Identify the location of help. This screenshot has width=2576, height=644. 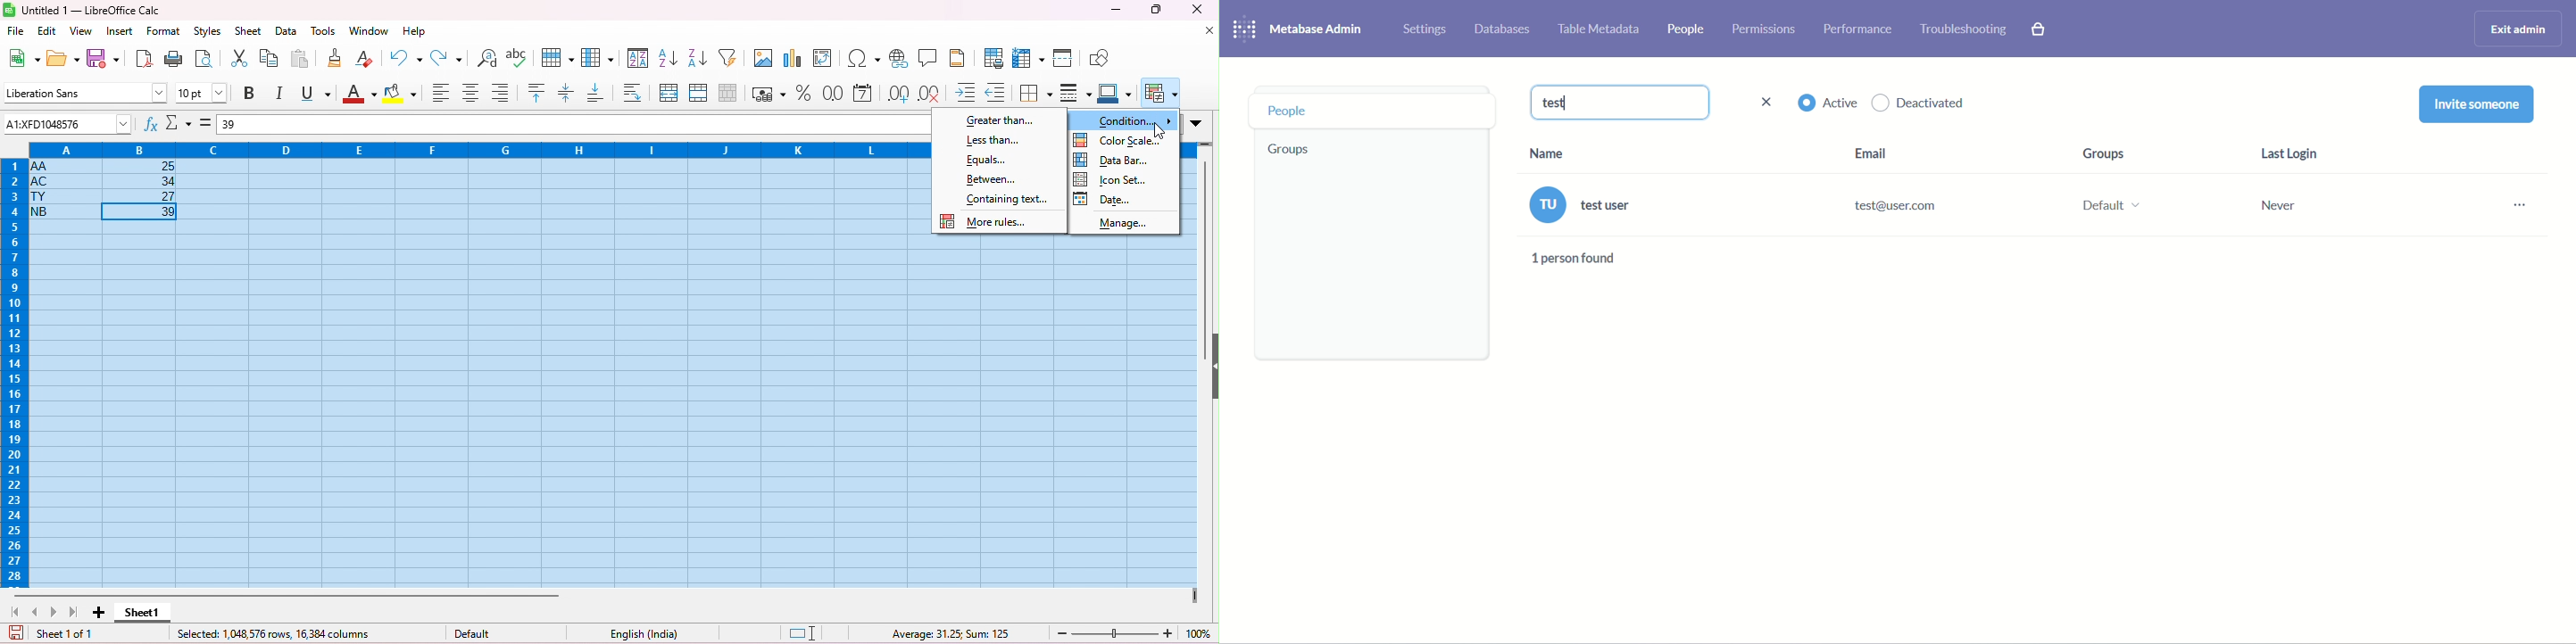
(414, 31).